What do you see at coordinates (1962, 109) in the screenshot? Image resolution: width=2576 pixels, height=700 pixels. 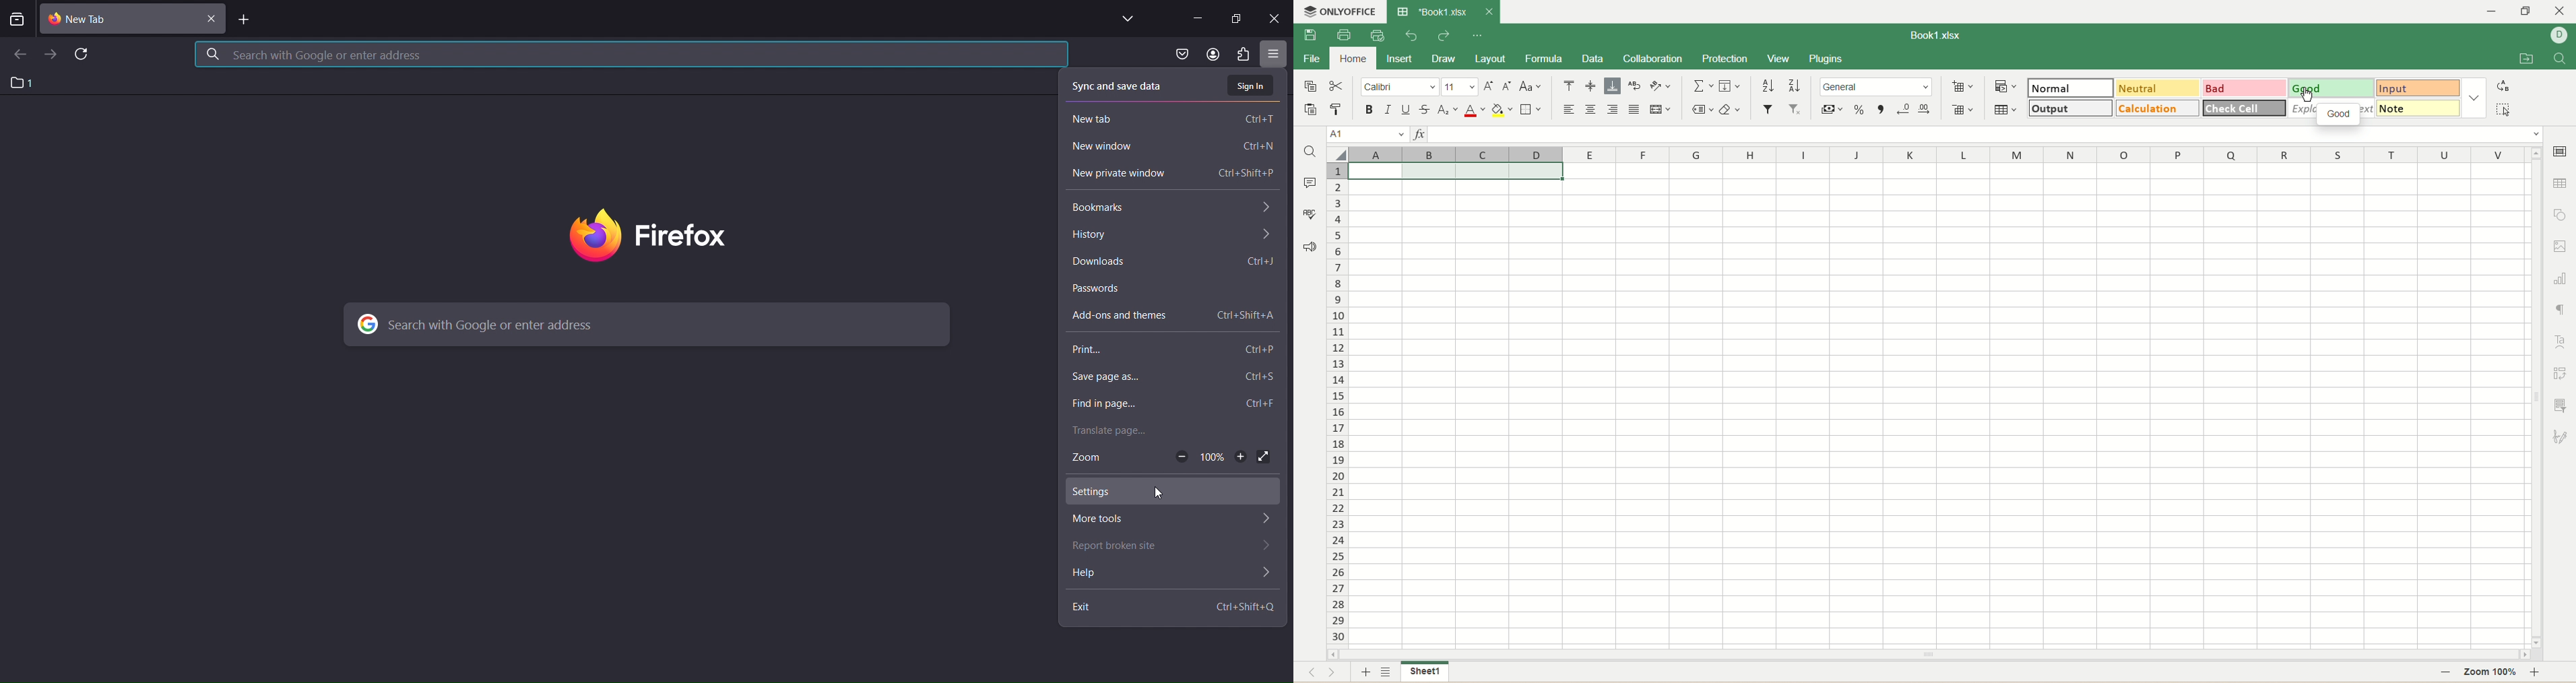 I see `remove cell` at bounding box center [1962, 109].